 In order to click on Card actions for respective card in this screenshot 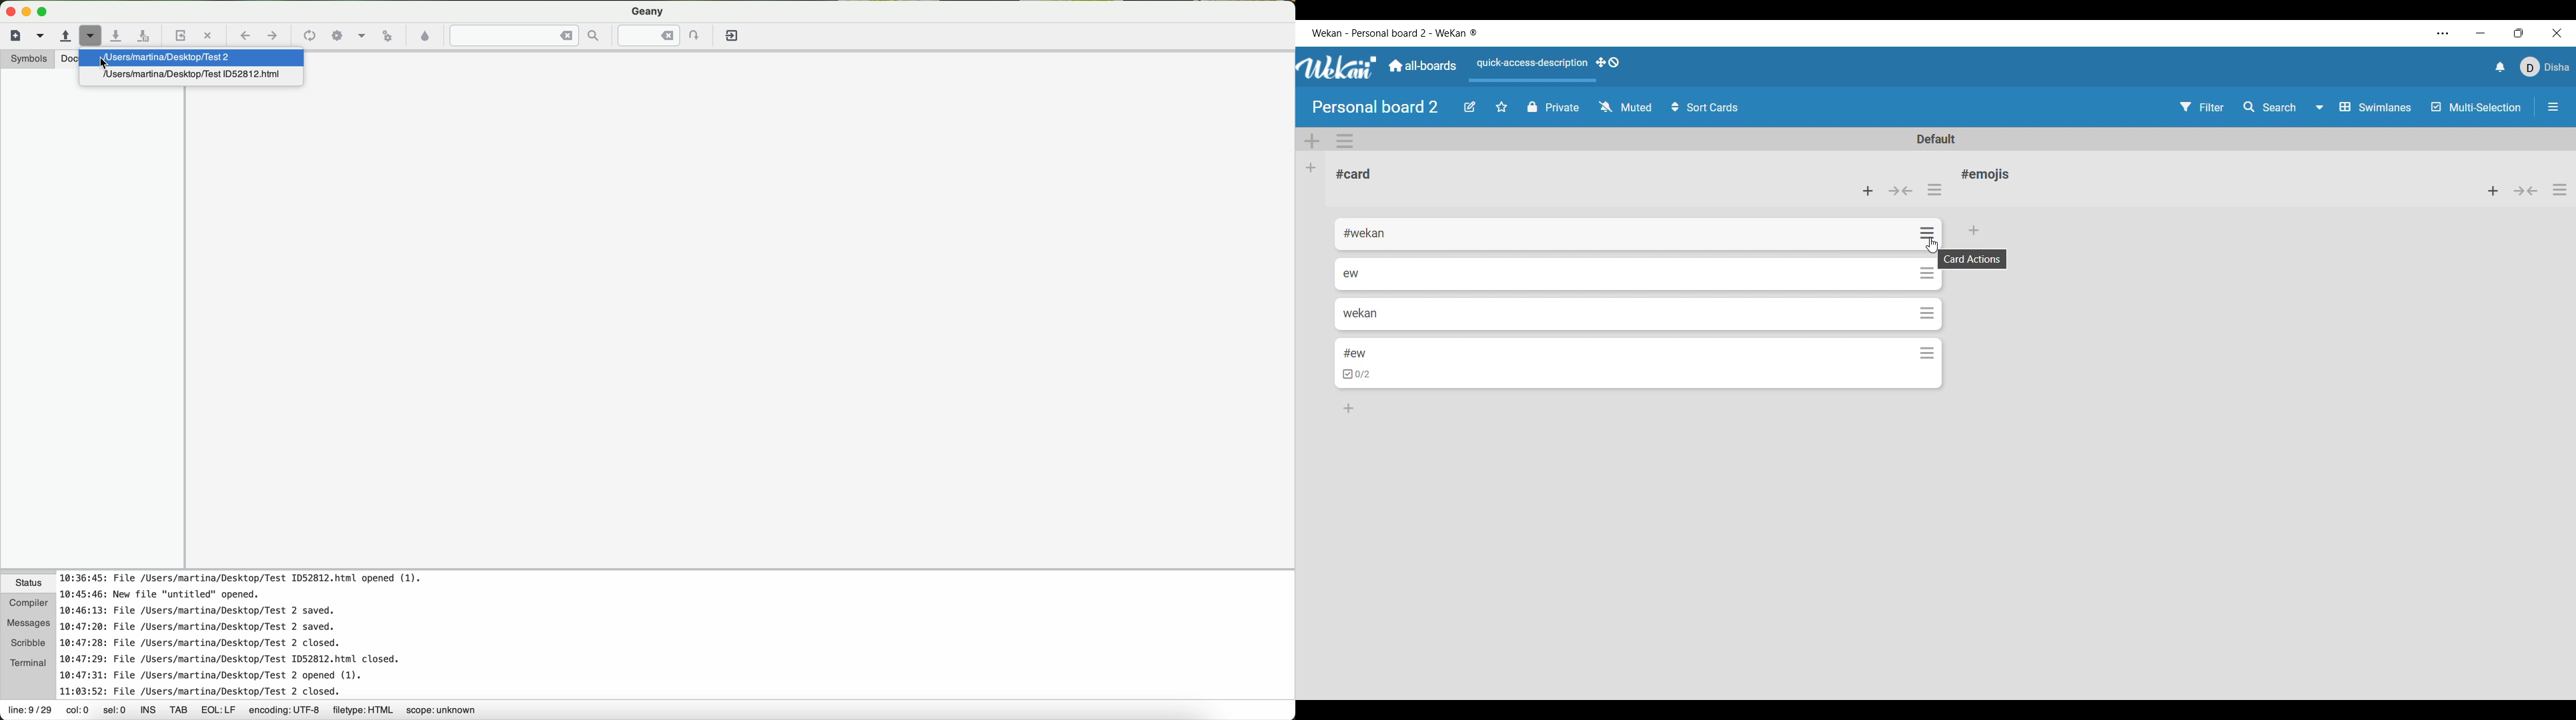, I will do `click(1929, 233)`.